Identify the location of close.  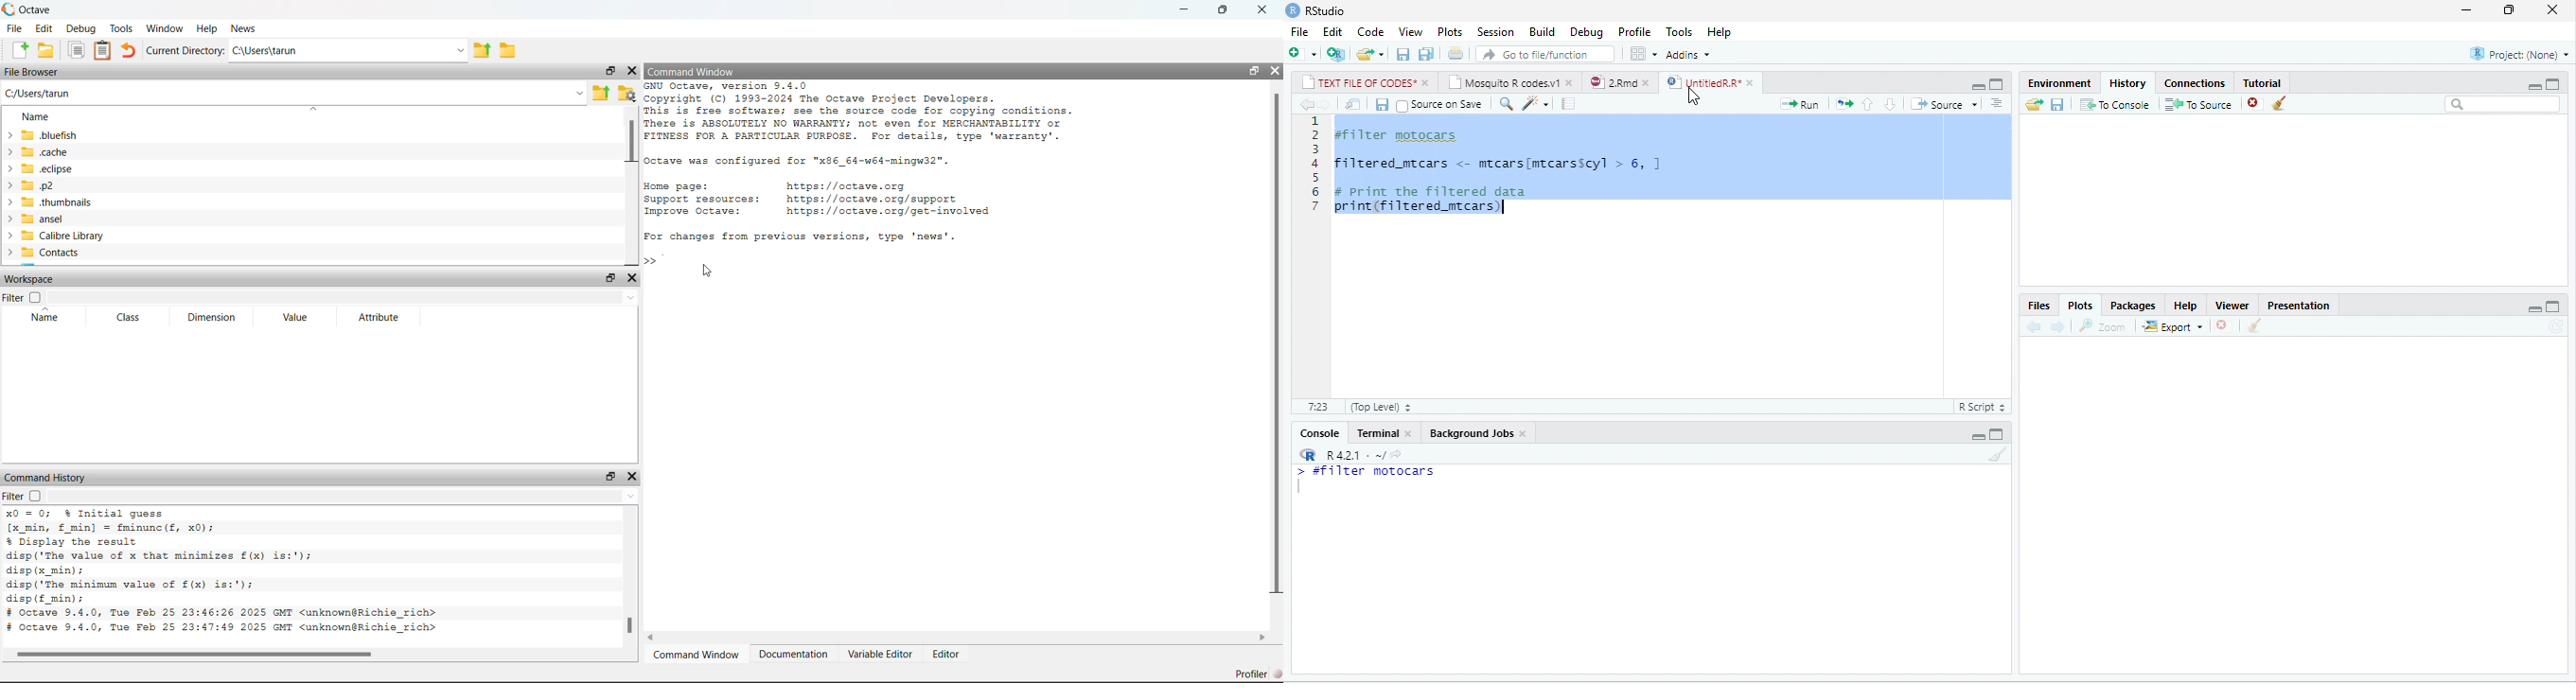
(1524, 434).